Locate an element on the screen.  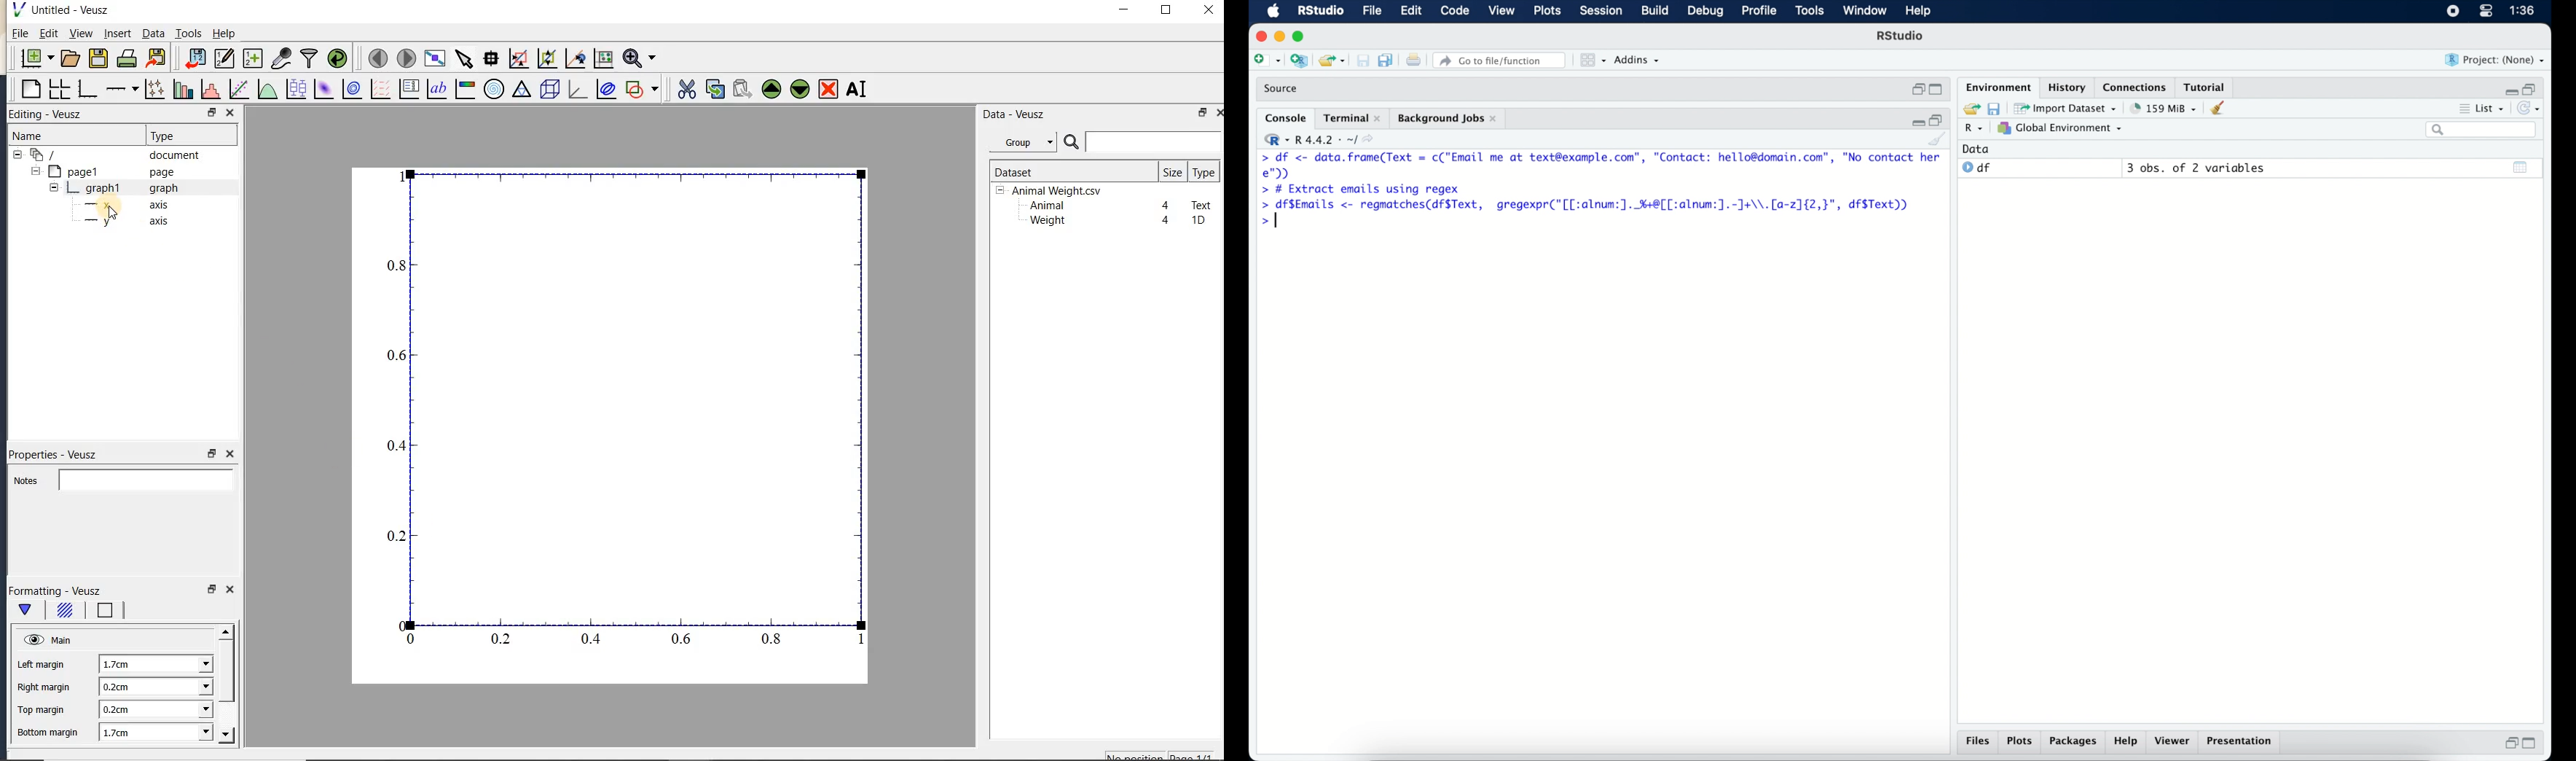
search bar is located at coordinates (2482, 130).